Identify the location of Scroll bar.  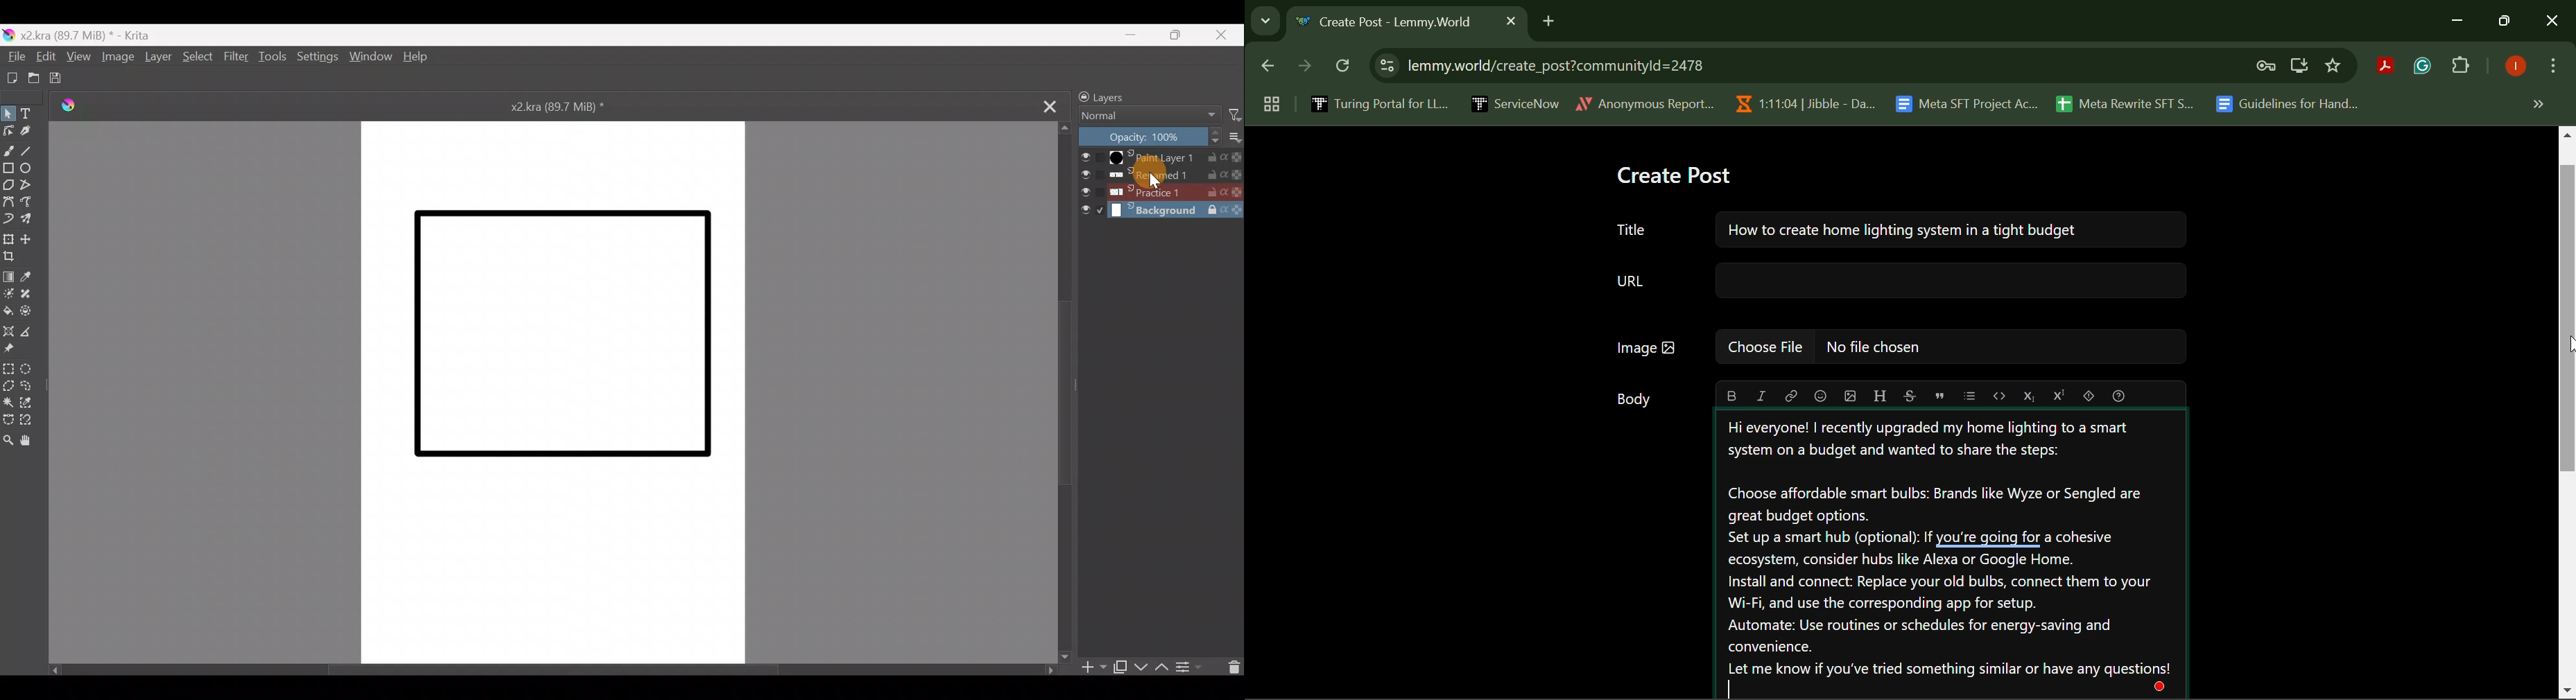
(554, 672).